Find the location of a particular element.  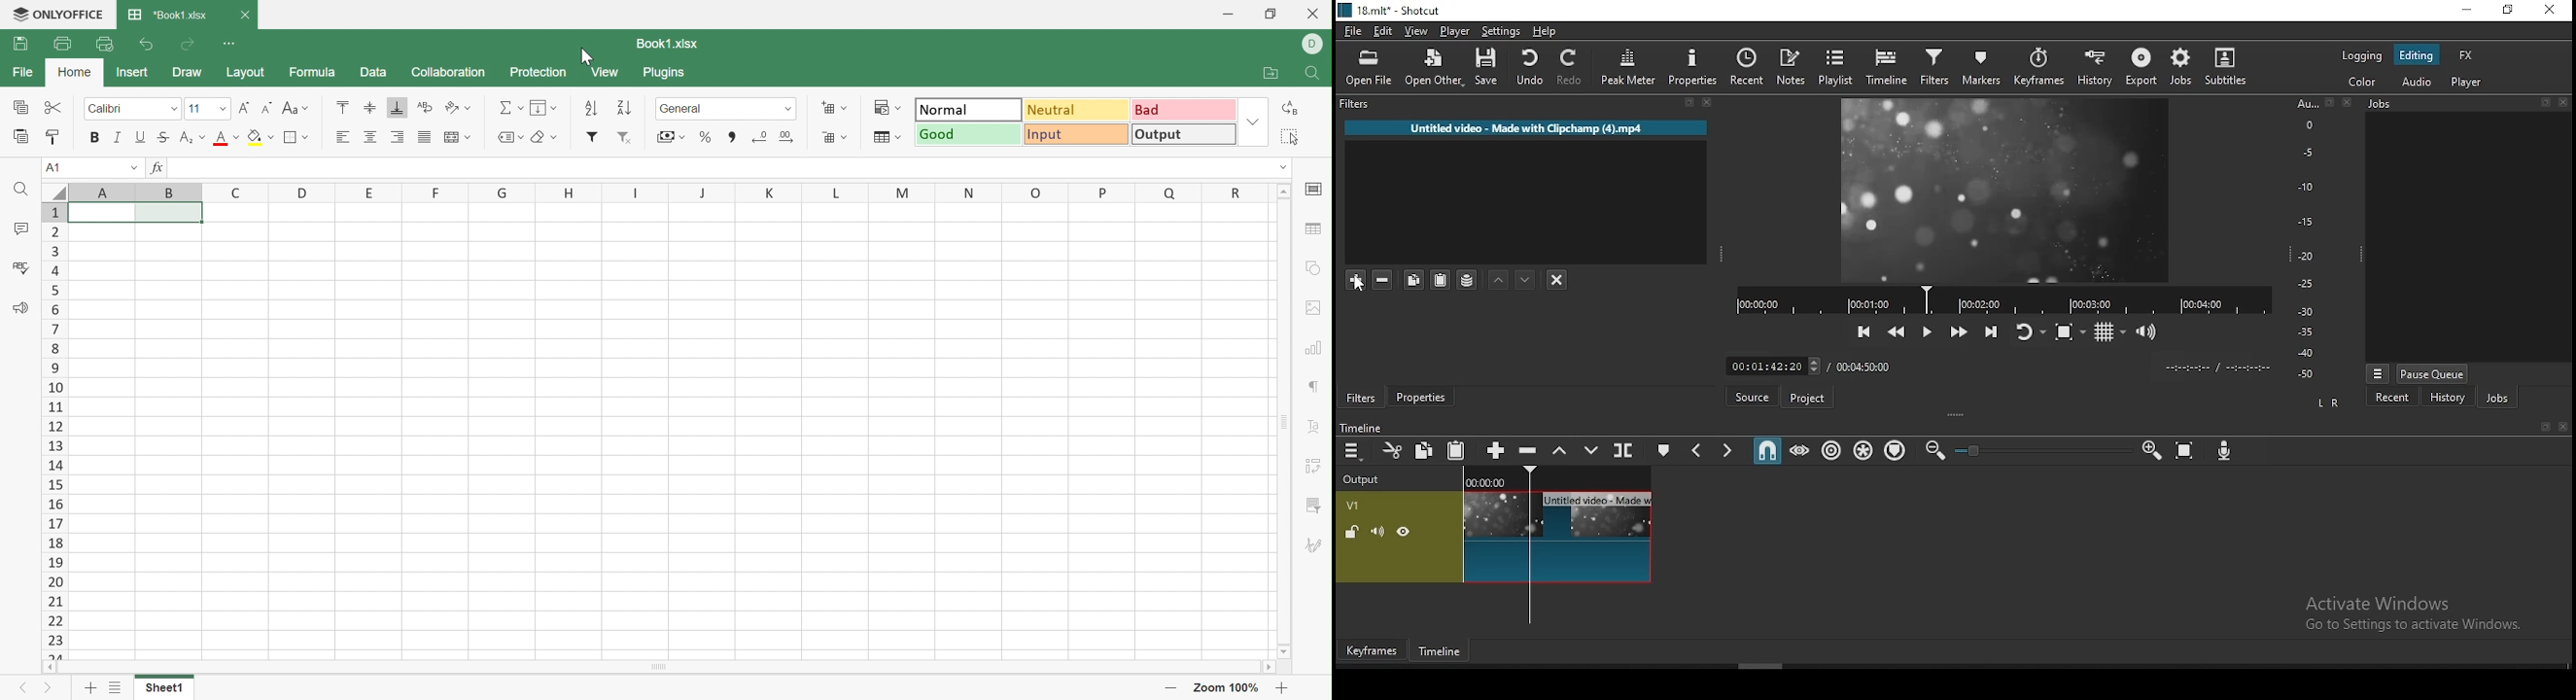

Increment font size is located at coordinates (246, 106).